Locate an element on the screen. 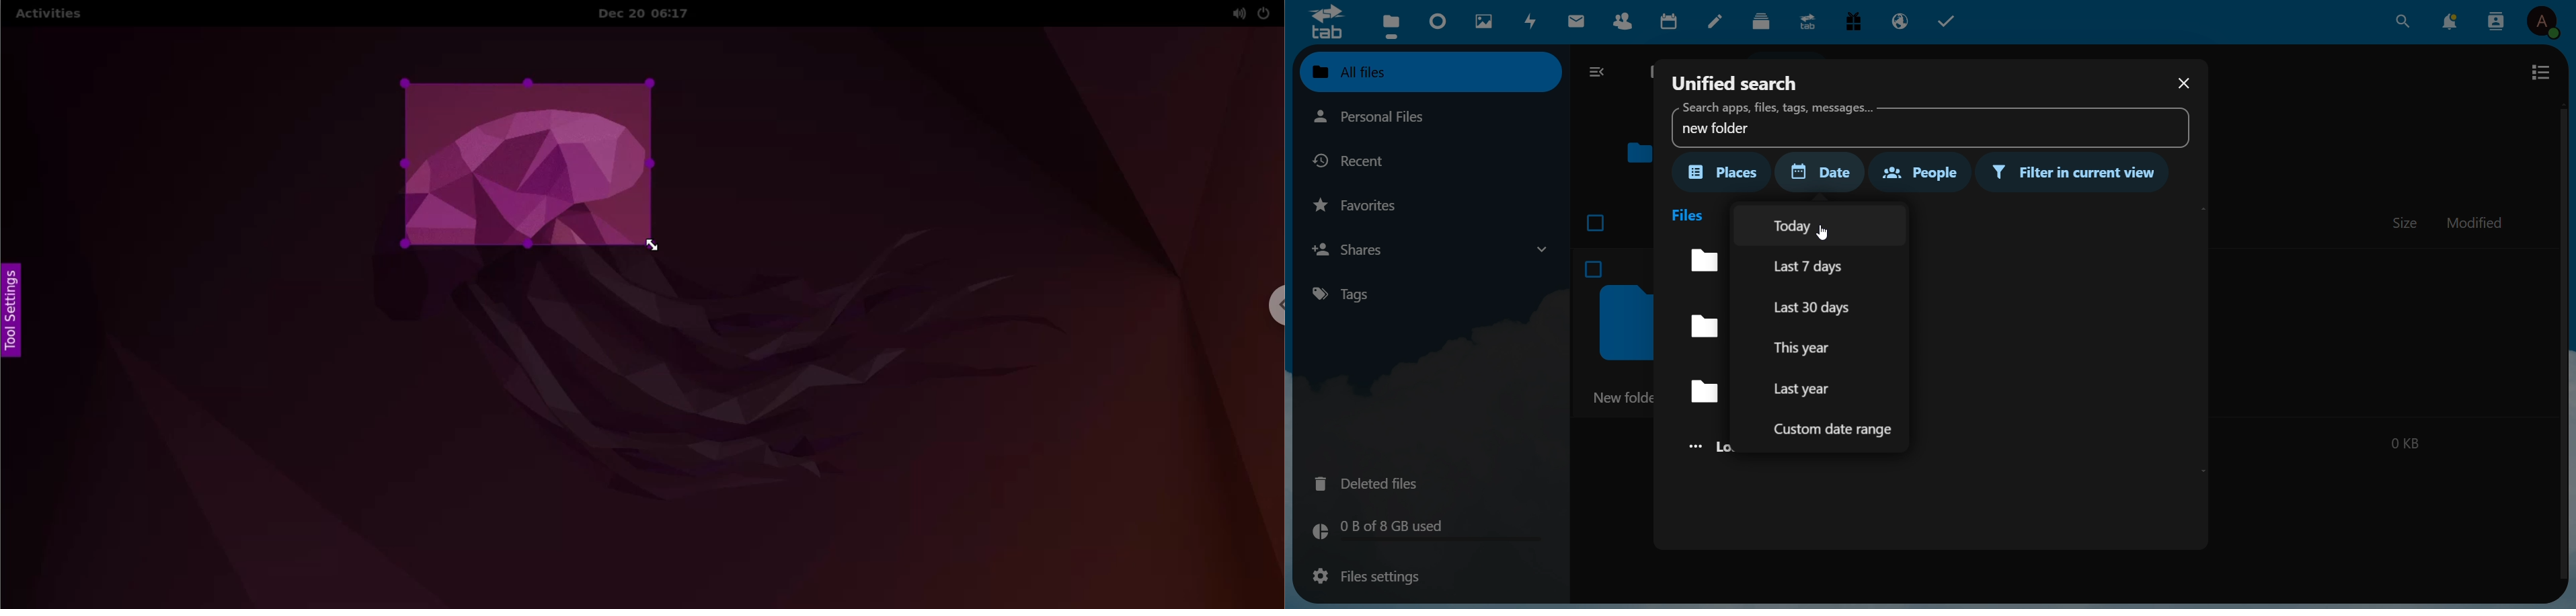 The height and width of the screenshot is (616, 2576). places is located at coordinates (1724, 172).